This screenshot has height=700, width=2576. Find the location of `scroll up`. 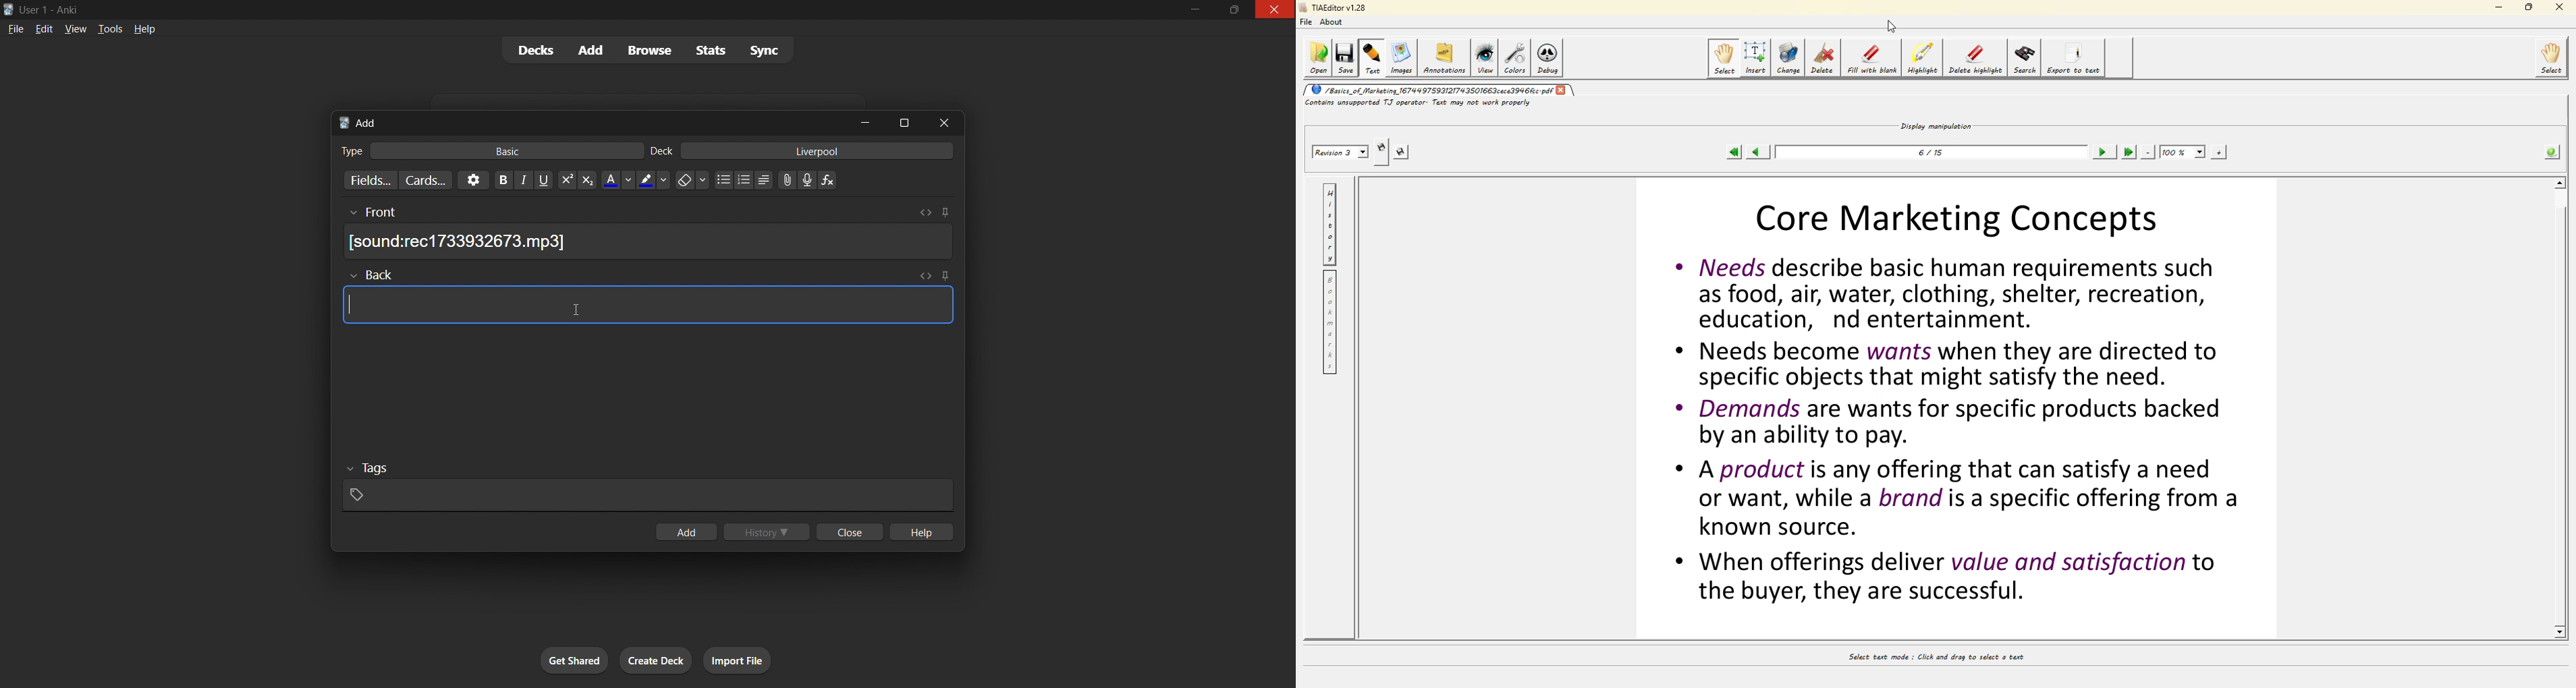

scroll up is located at coordinates (2558, 182).